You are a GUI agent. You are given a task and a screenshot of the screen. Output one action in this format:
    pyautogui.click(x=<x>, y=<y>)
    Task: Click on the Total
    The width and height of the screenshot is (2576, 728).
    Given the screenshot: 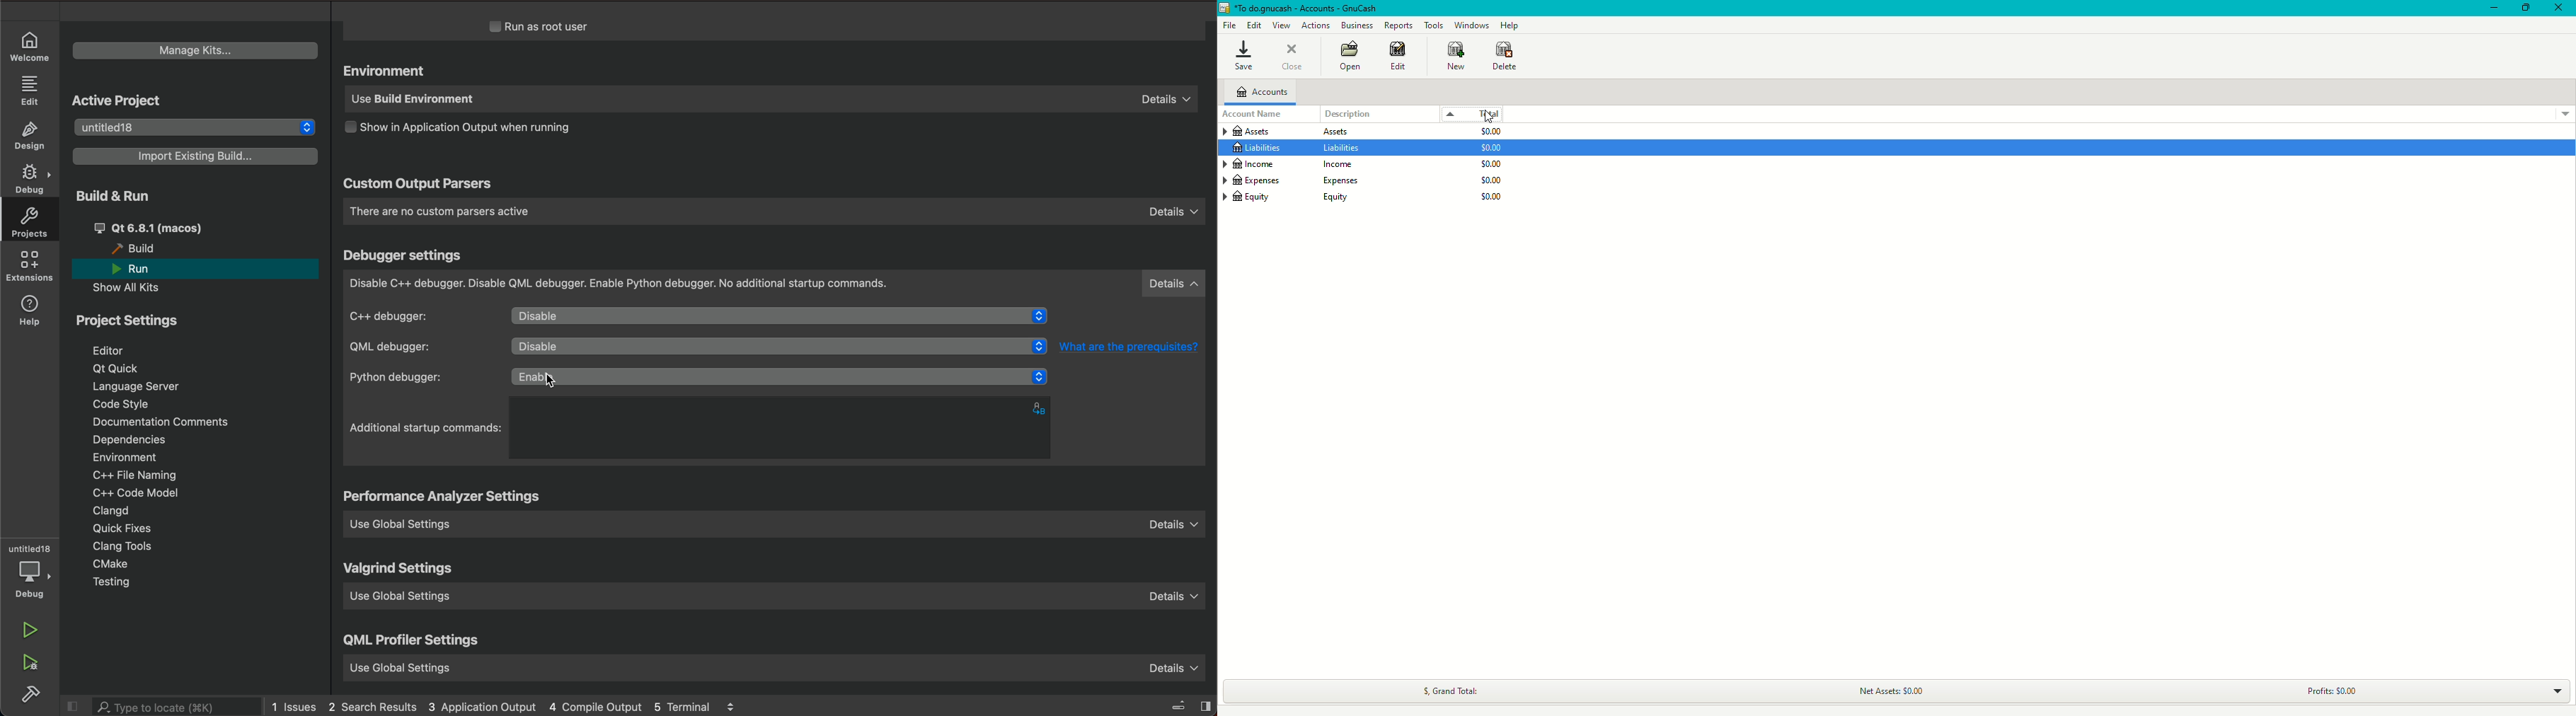 What is the action you would take?
    pyautogui.click(x=1488, y=112)
    